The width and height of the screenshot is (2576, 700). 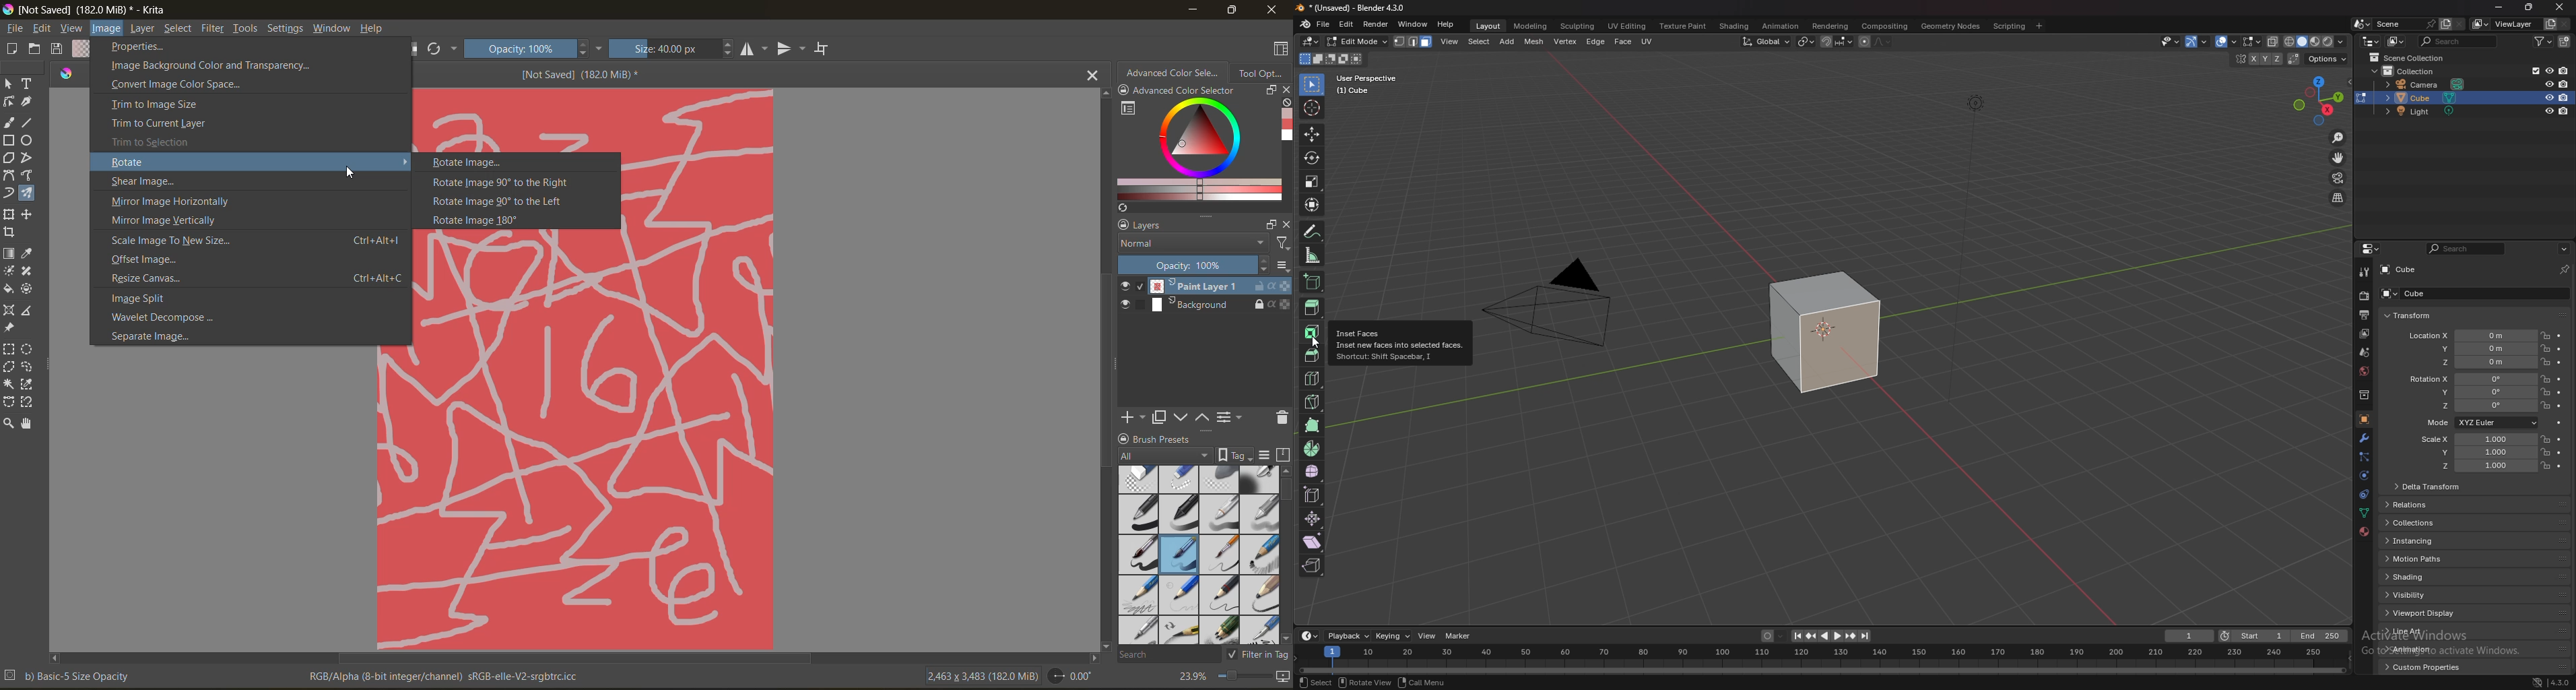 What do you see at coordinates (1649, 41) in the screenshot?
I see `uv` at bounding box center [1649, 41].